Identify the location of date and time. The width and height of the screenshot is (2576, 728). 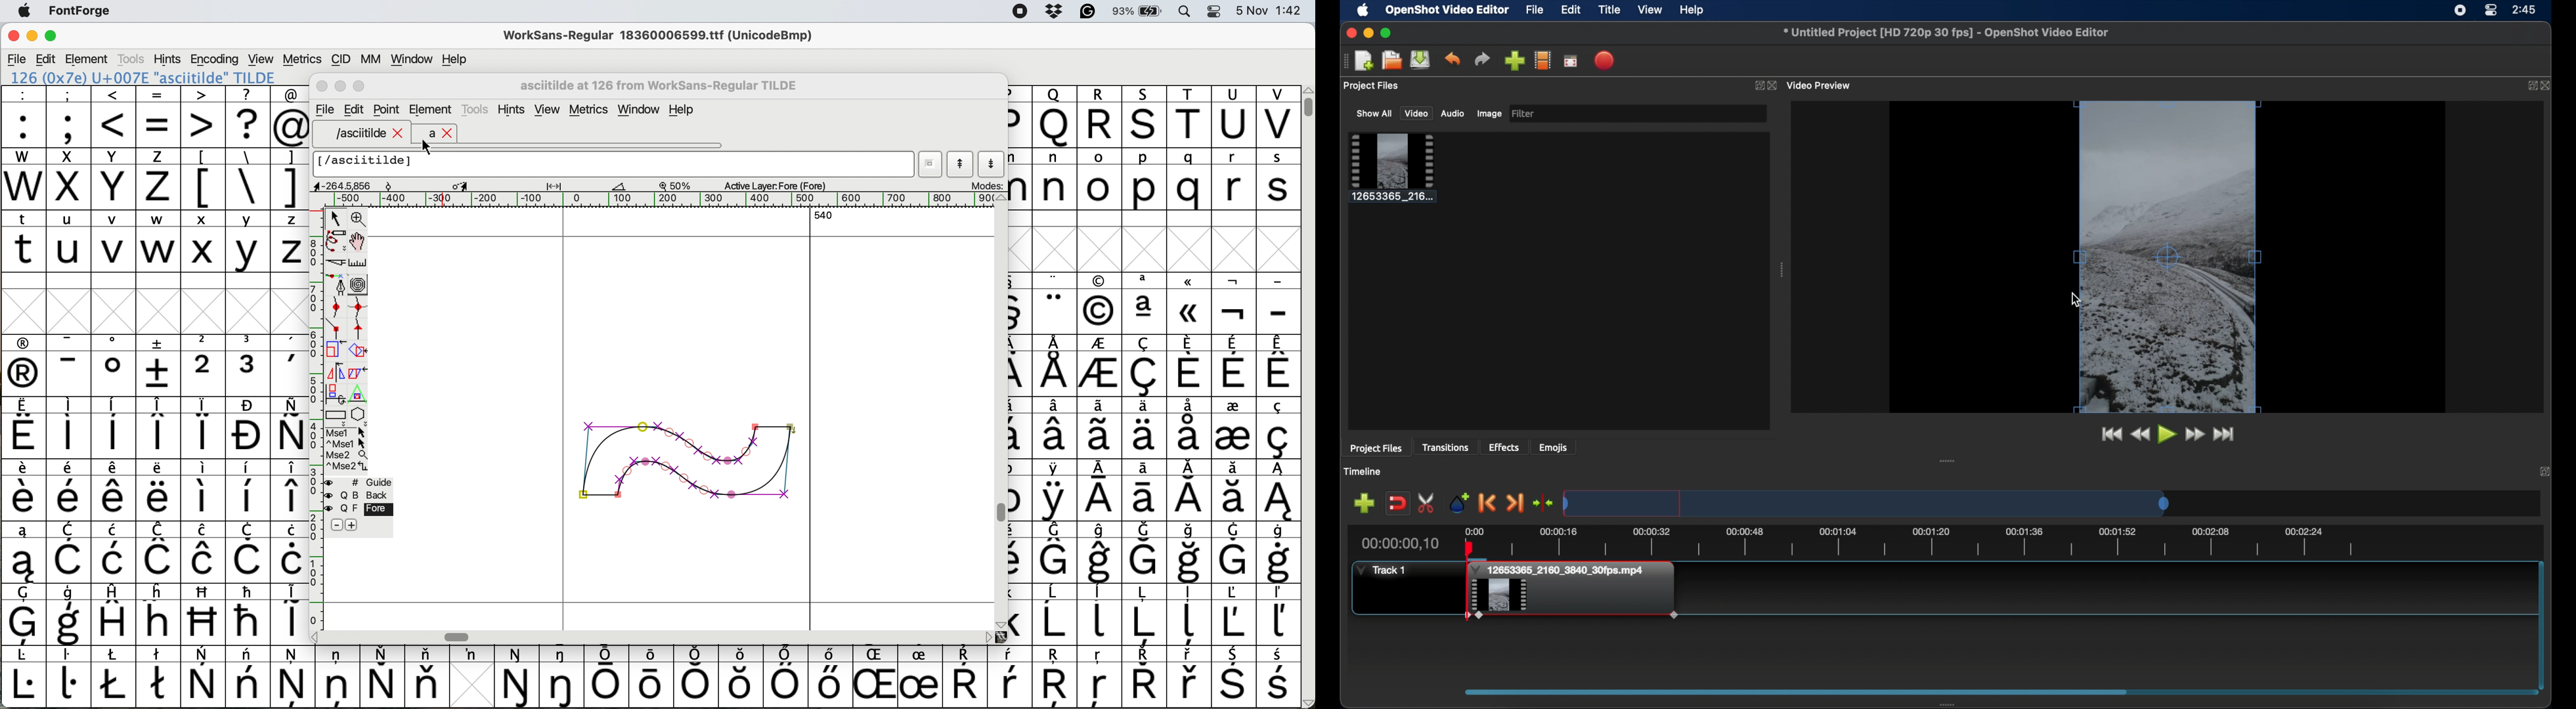
(1270, 9).